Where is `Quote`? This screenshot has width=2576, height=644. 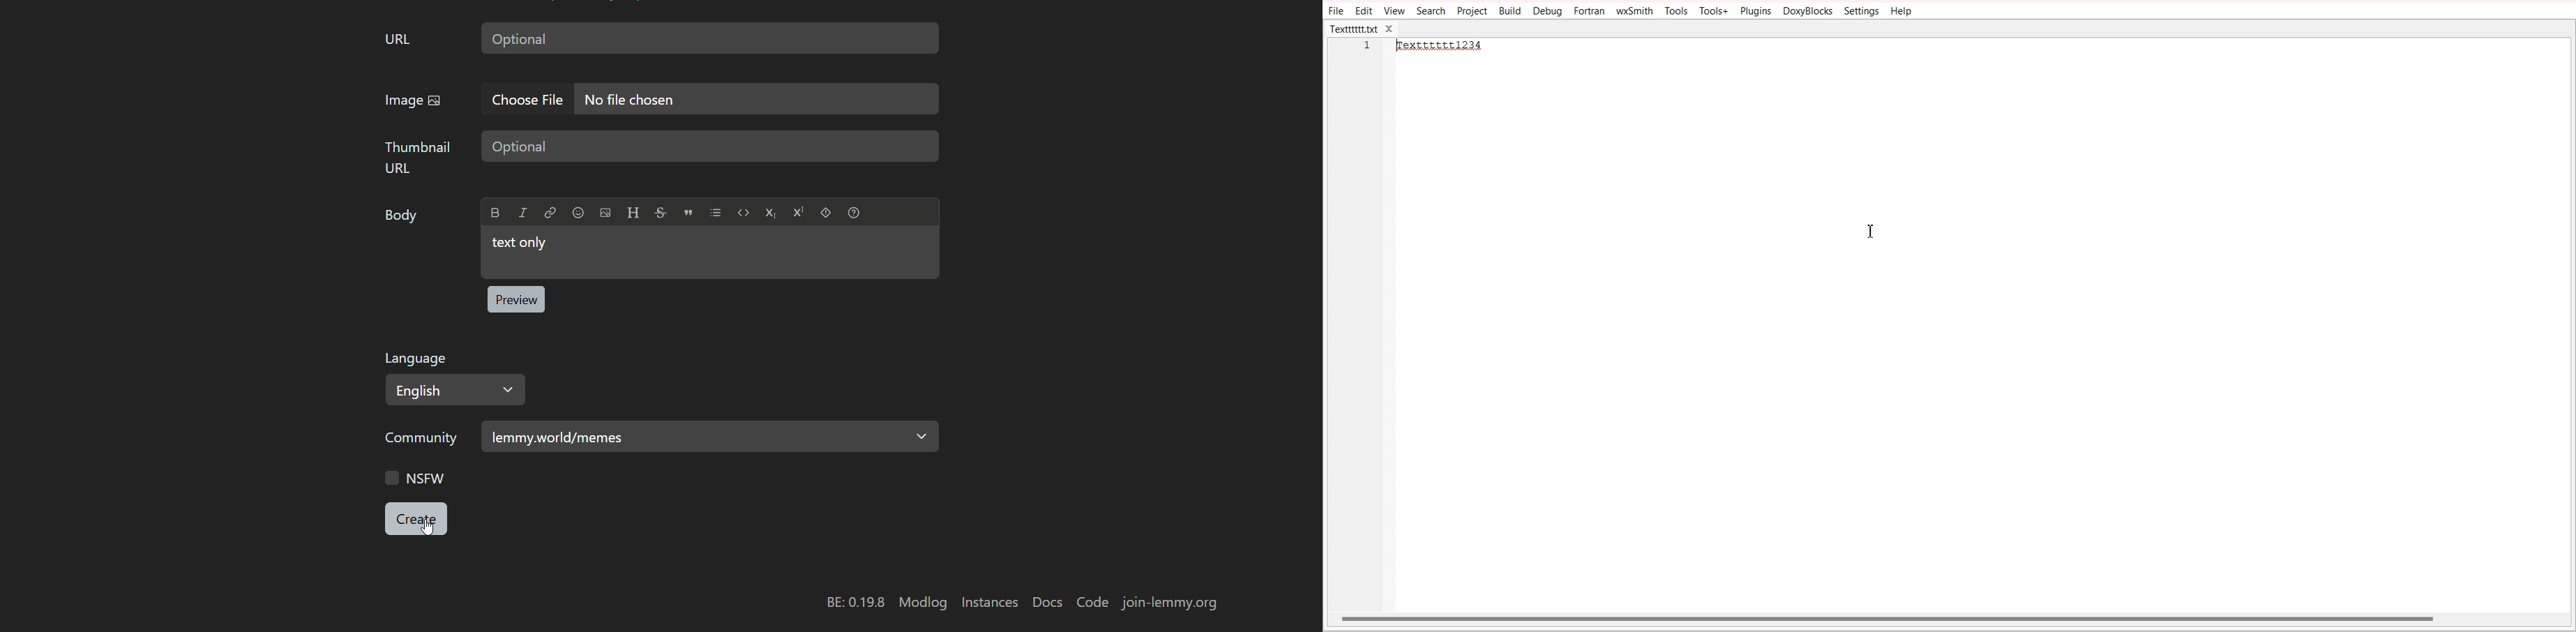
Quote is located at coordinates (688, 212).